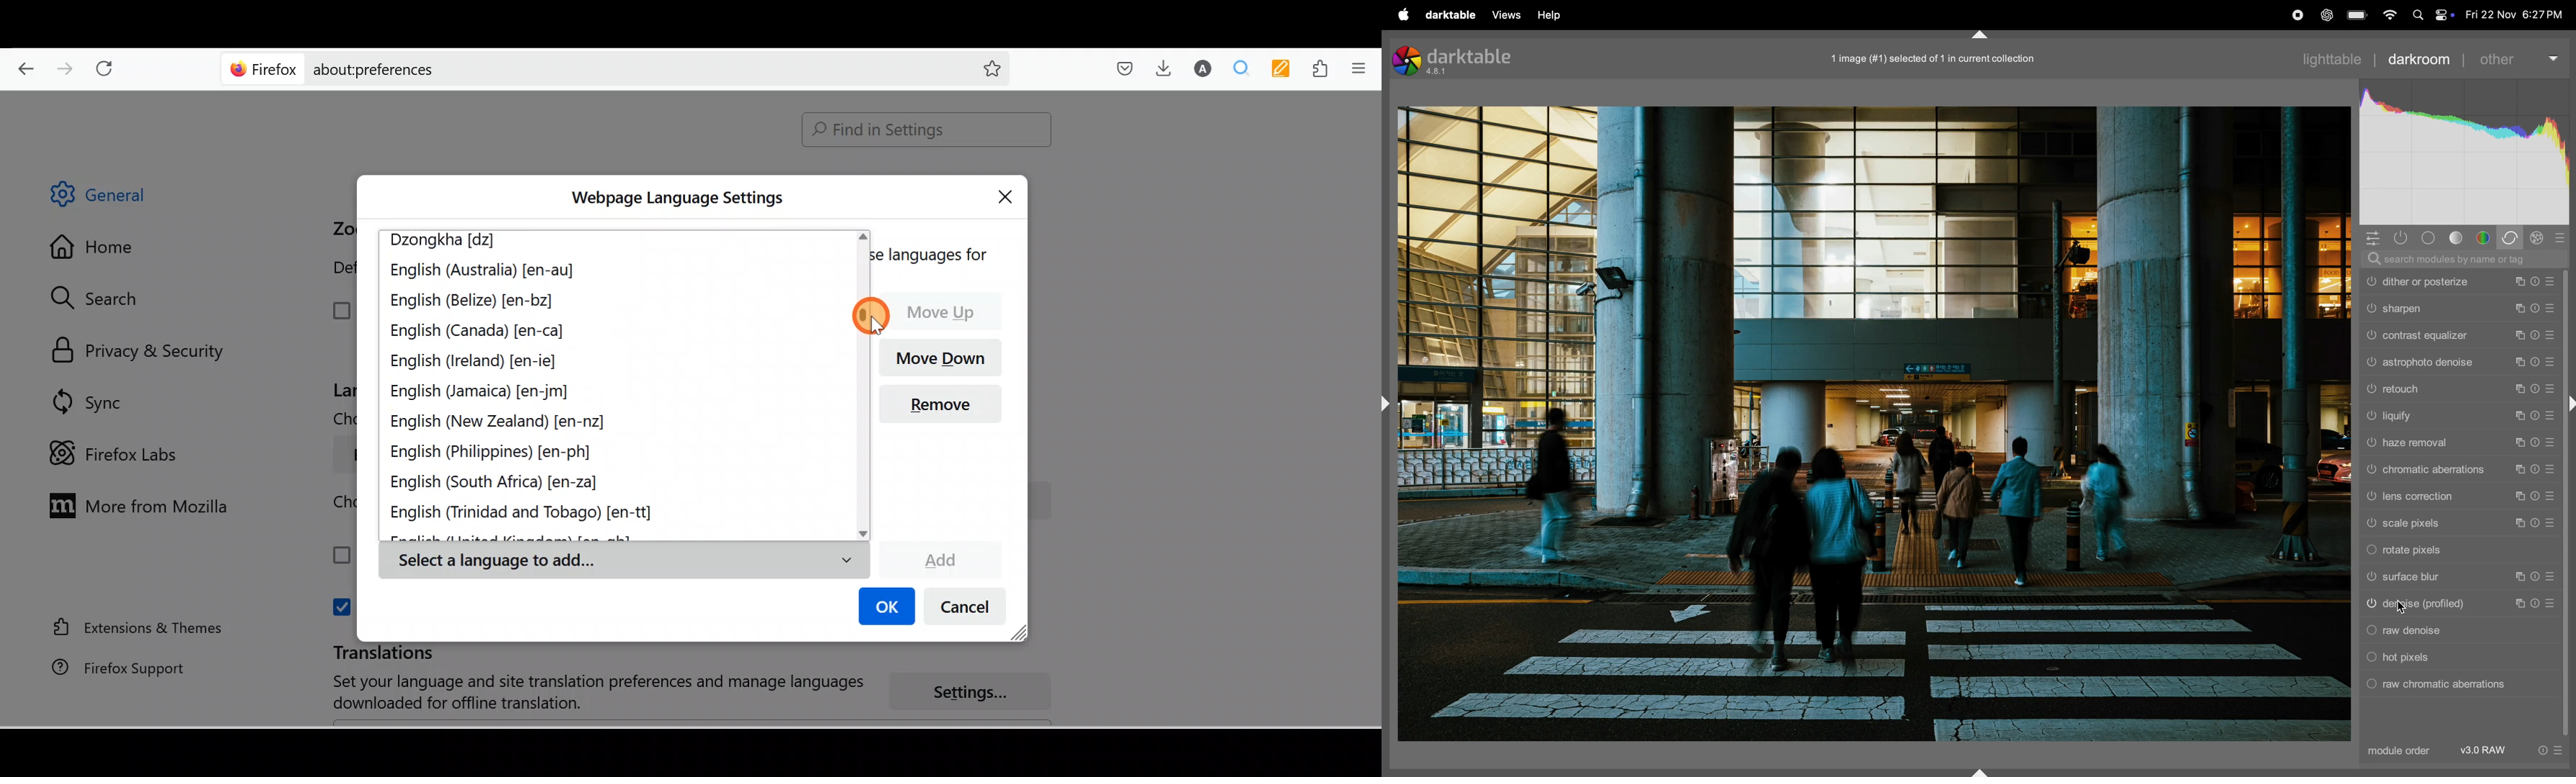 The image size is (2576, 784). I want to click on lens correction, so click(2460, 496).